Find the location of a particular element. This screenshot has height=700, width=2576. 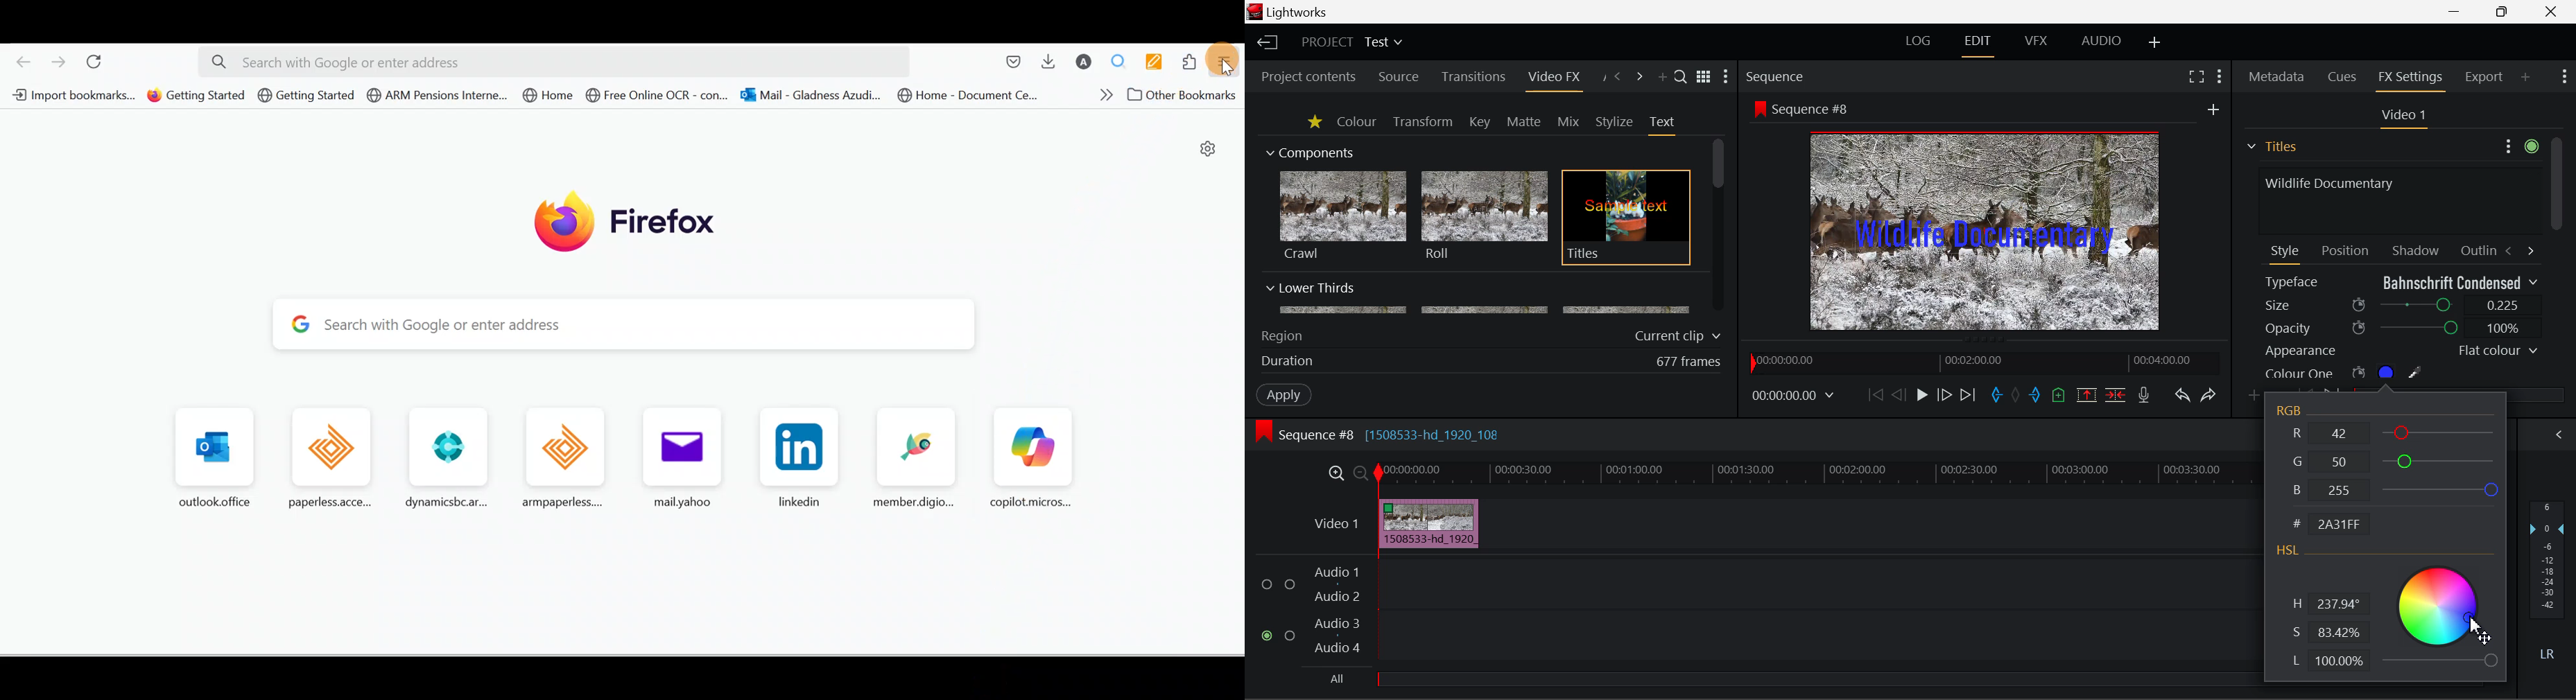

Project Title is located at coordinates (1353, 41).